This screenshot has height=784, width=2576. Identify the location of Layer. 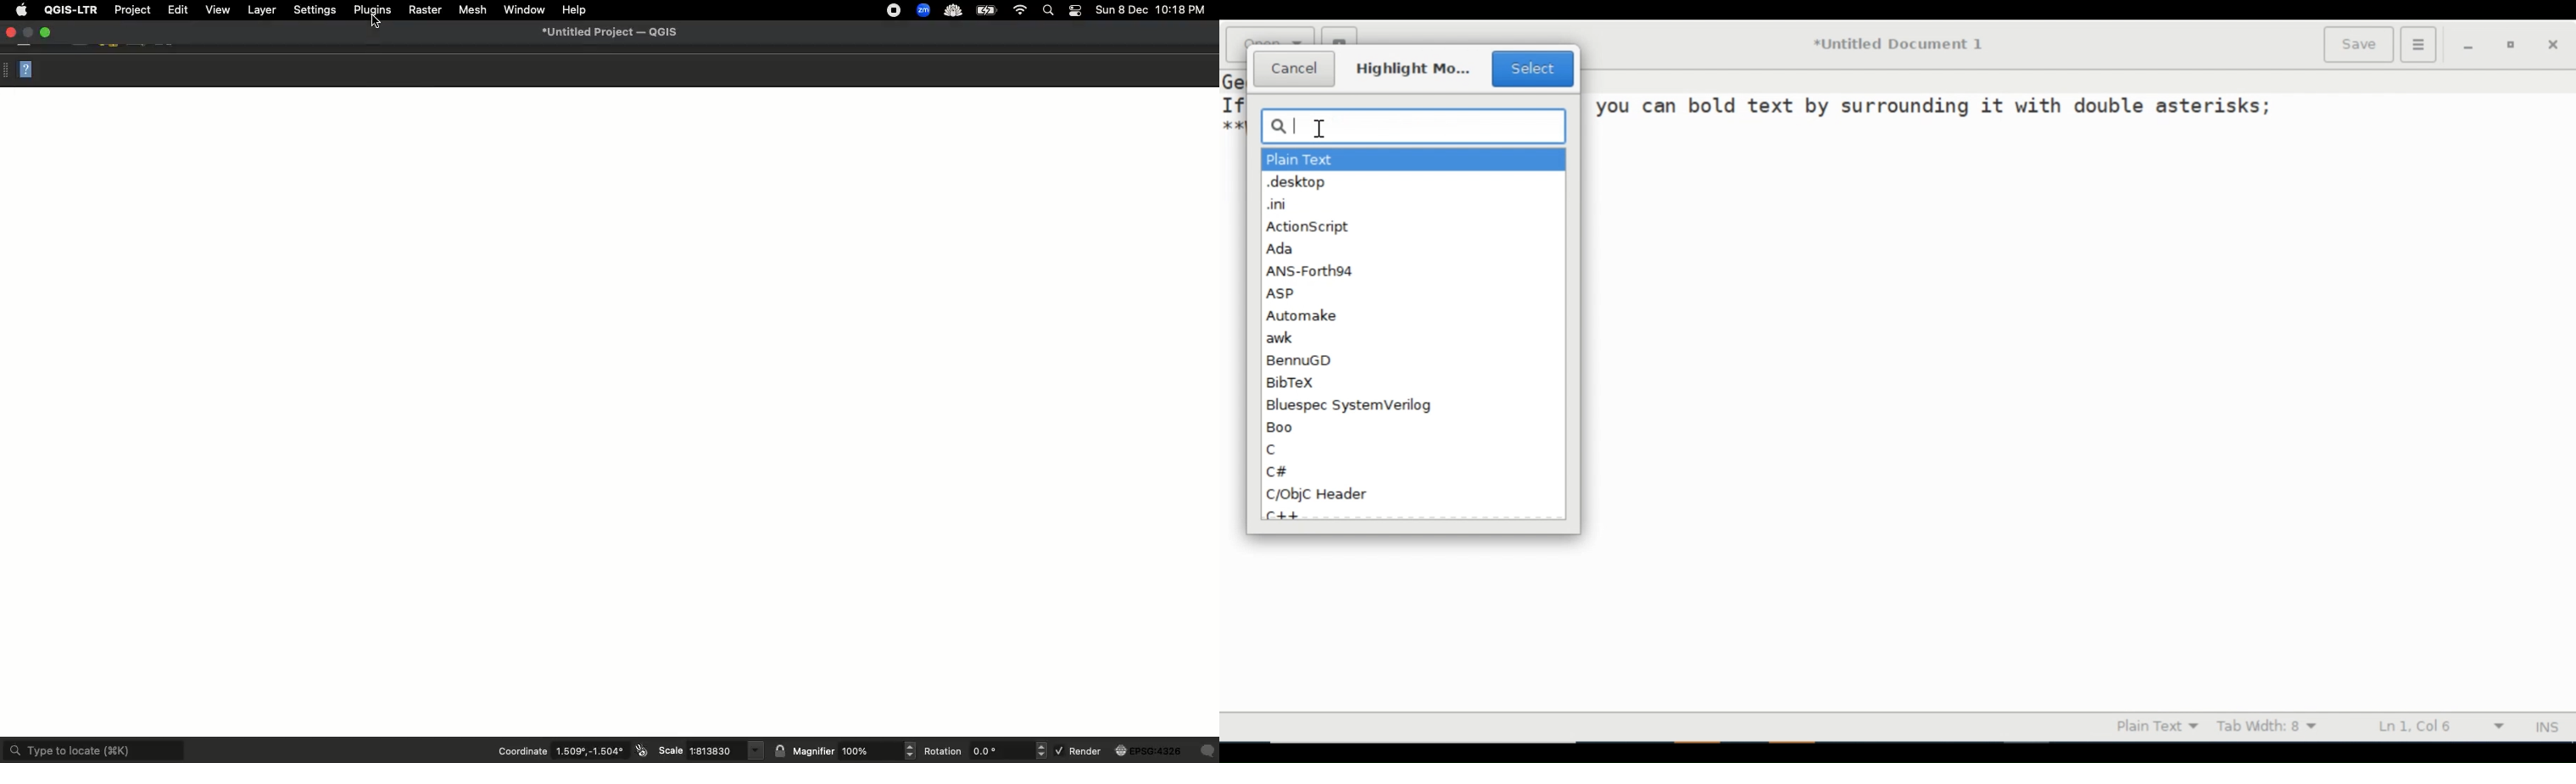
(264, 9).